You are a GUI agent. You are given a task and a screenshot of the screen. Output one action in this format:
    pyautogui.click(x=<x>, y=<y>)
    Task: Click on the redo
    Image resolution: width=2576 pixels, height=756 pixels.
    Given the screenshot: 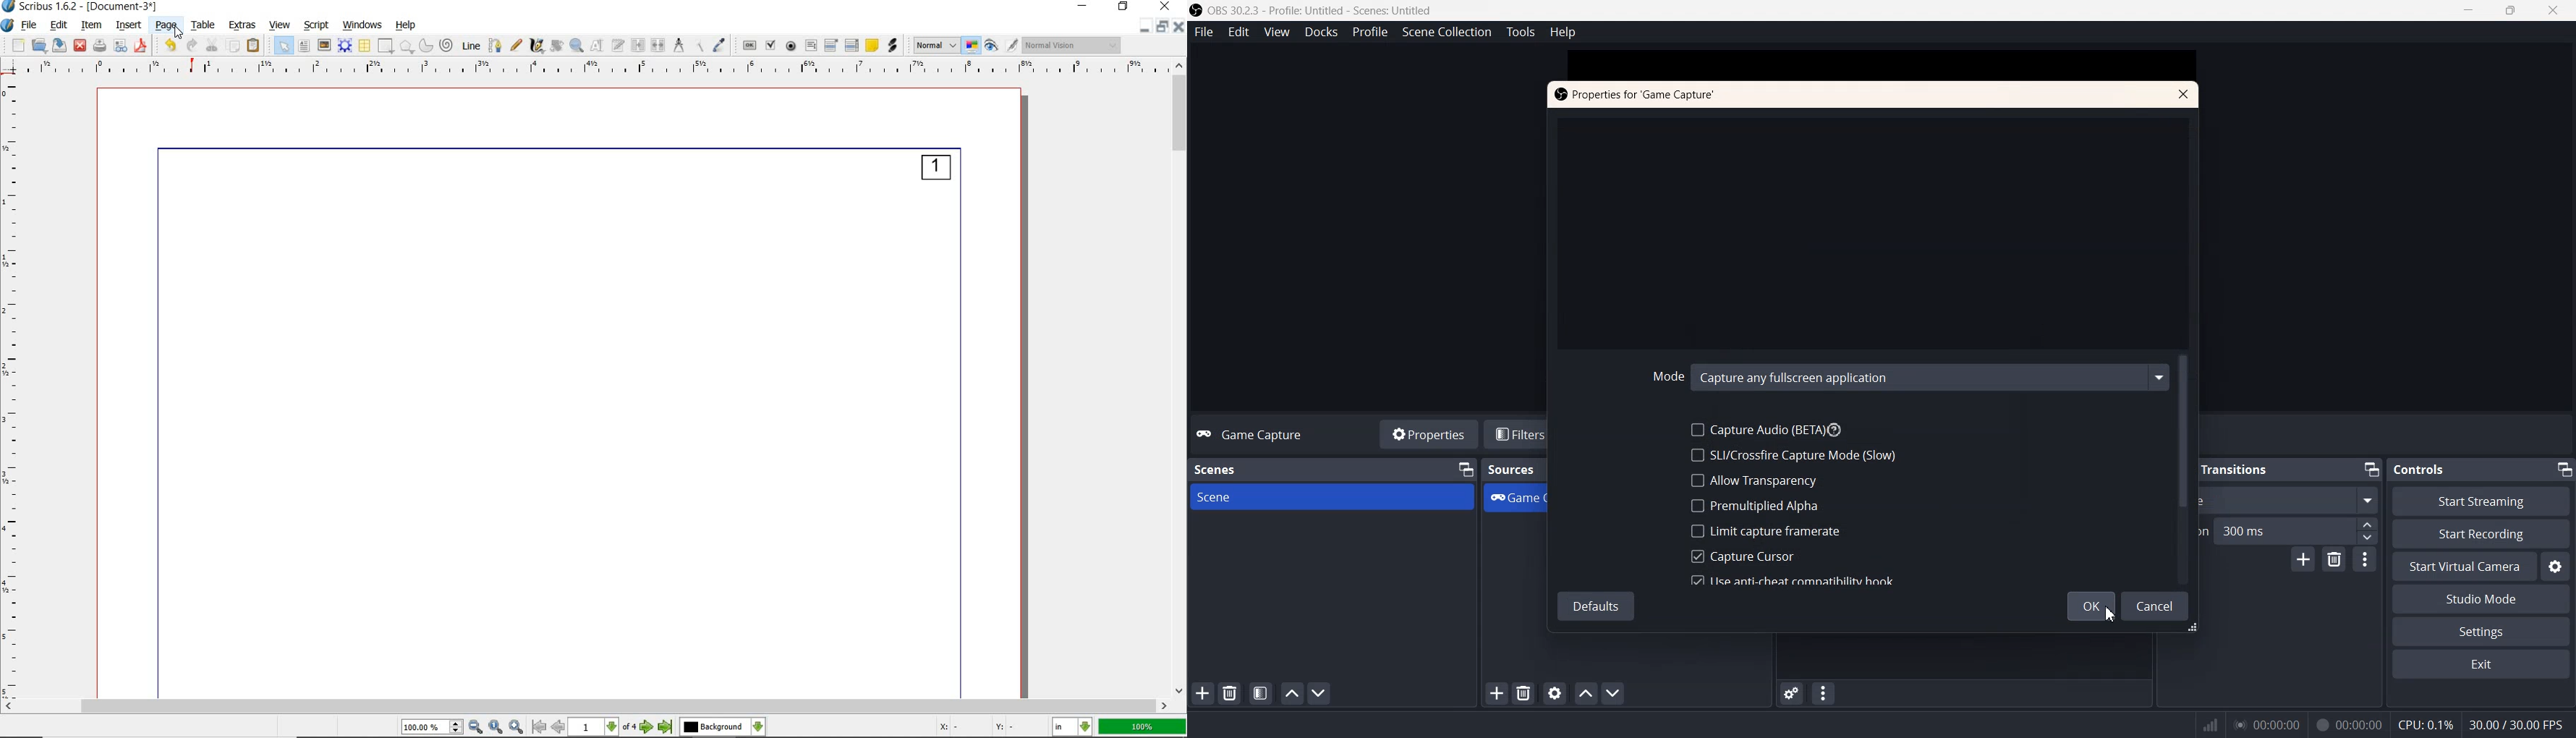 What is the action you would take?
    pyautogui.click(x=192, y=46)
    